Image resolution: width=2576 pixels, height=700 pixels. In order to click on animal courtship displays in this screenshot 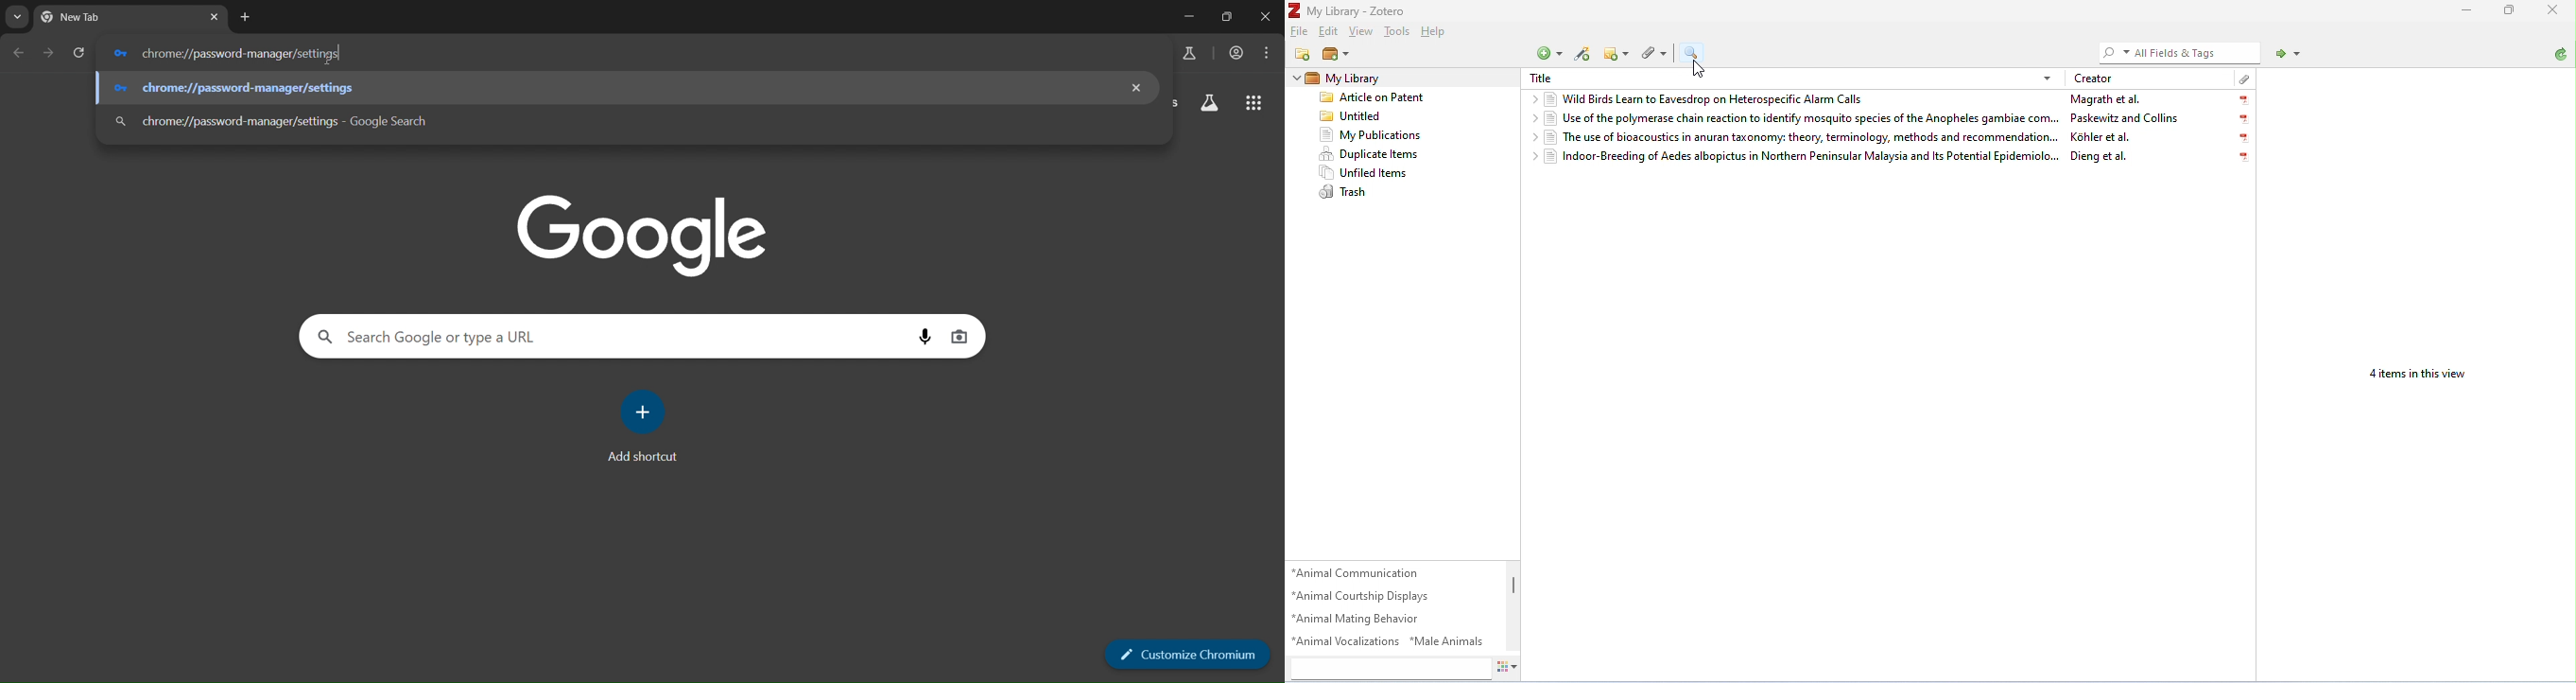, I will do `click(1363, 597)`.